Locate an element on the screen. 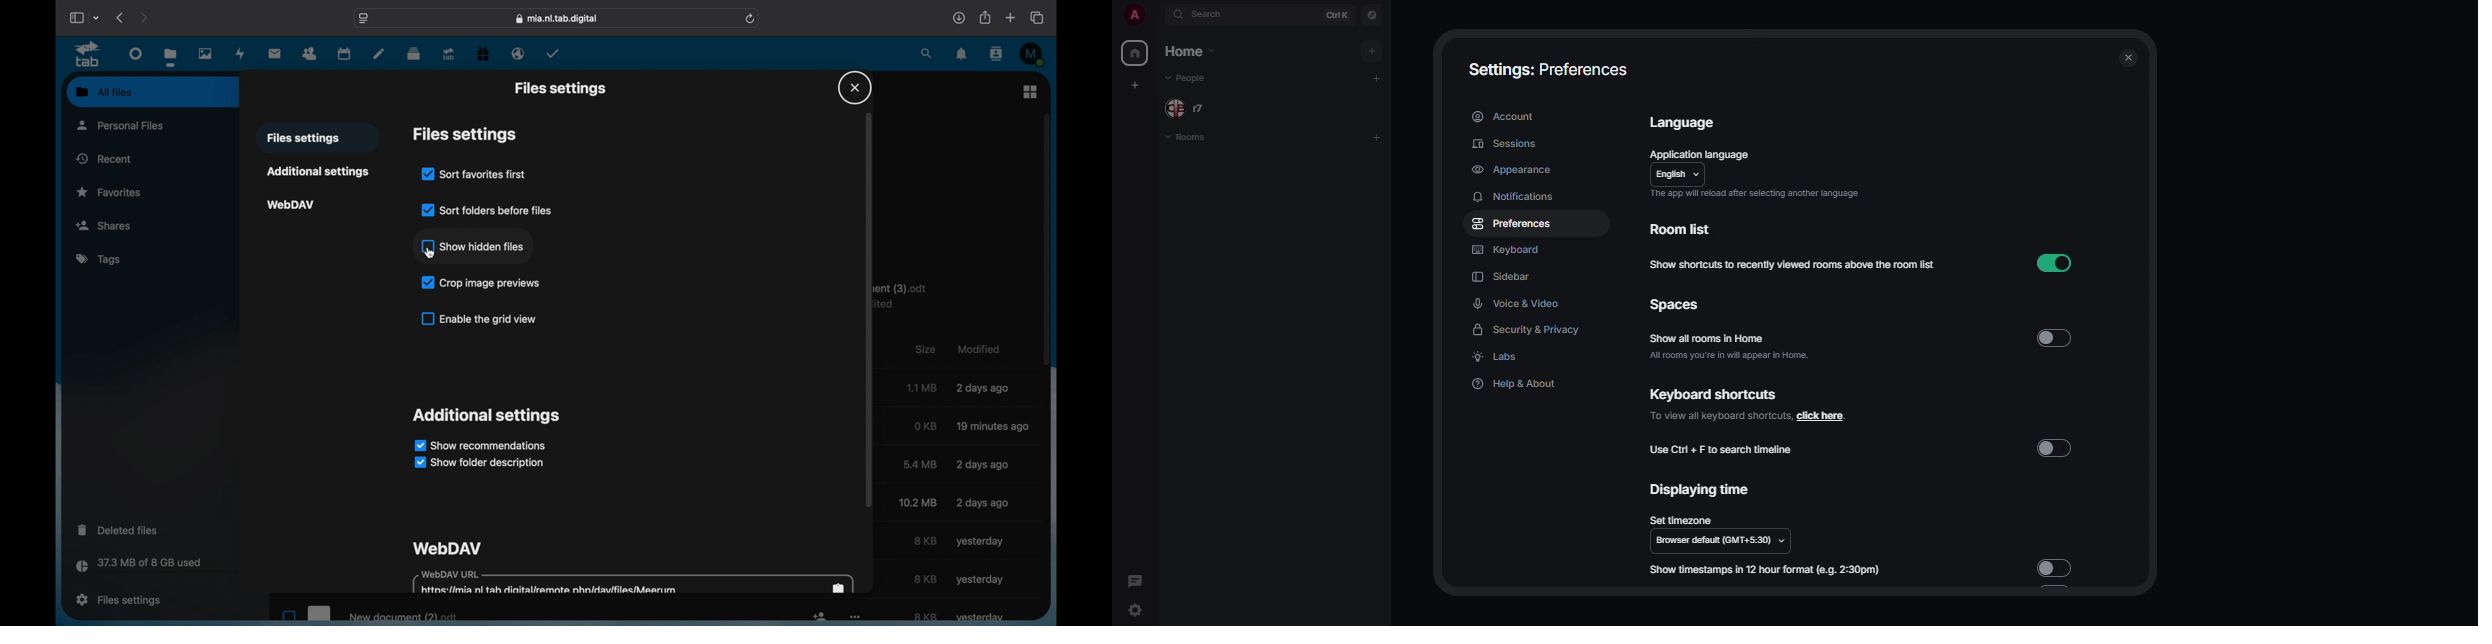 Image resolution: width=2492 pixels, height=644 pixels. yesterday is located at coordinates (980, 541).